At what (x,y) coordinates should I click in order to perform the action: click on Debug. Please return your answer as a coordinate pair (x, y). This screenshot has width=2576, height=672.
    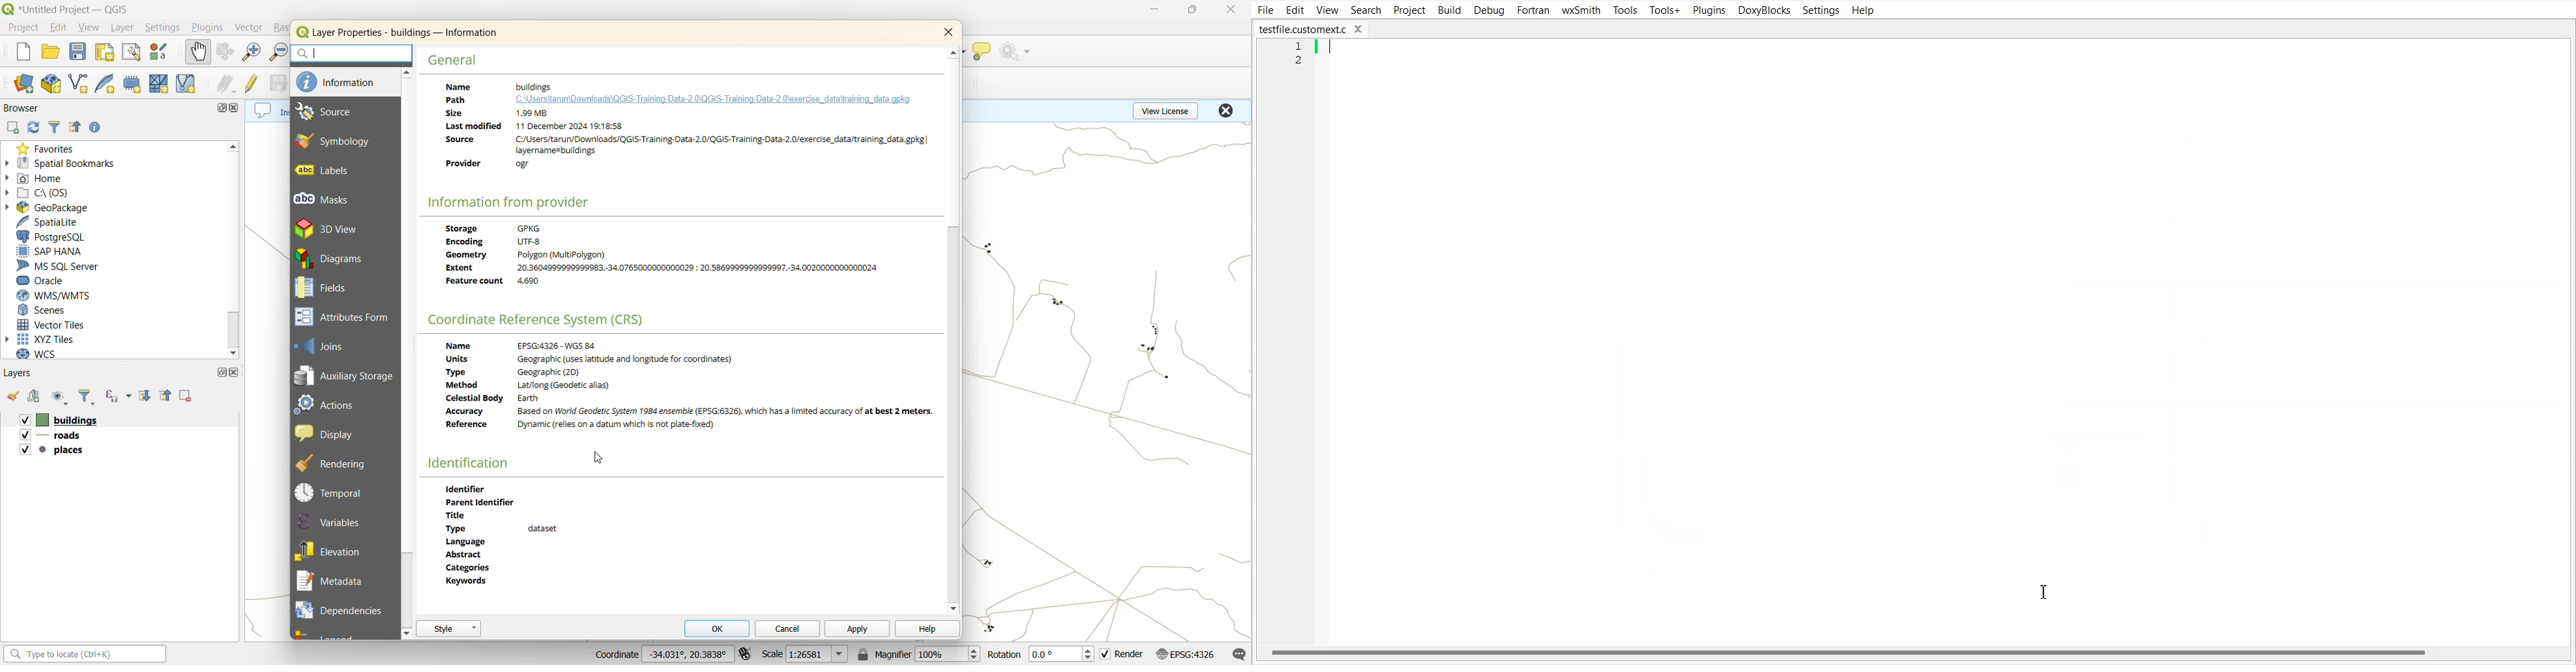
    Looking at the image, I should click on (1489, 10).